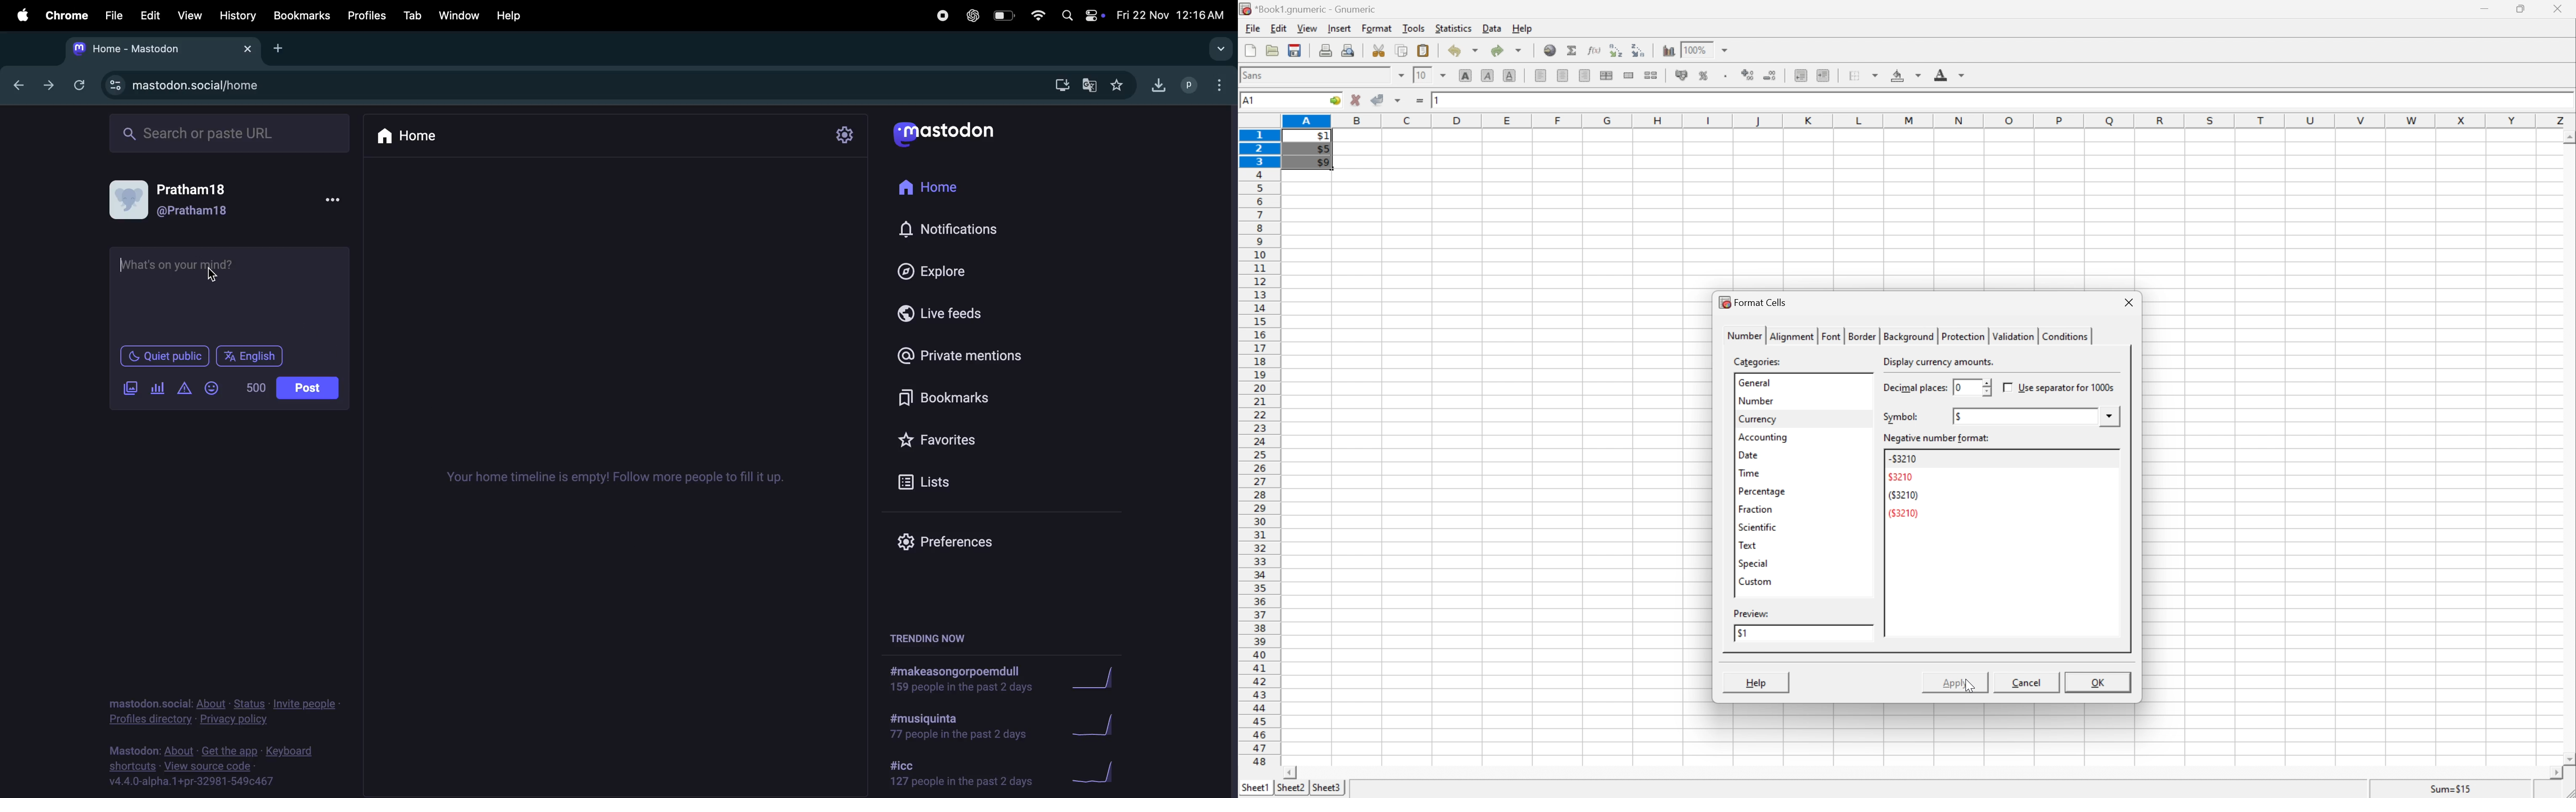 Image resolution: width=2576 pixels, height=812 pixels. What do you see at coordinates (1465, 52) in the screenshot?
I see `undo` at bounding box center [1465, 52].